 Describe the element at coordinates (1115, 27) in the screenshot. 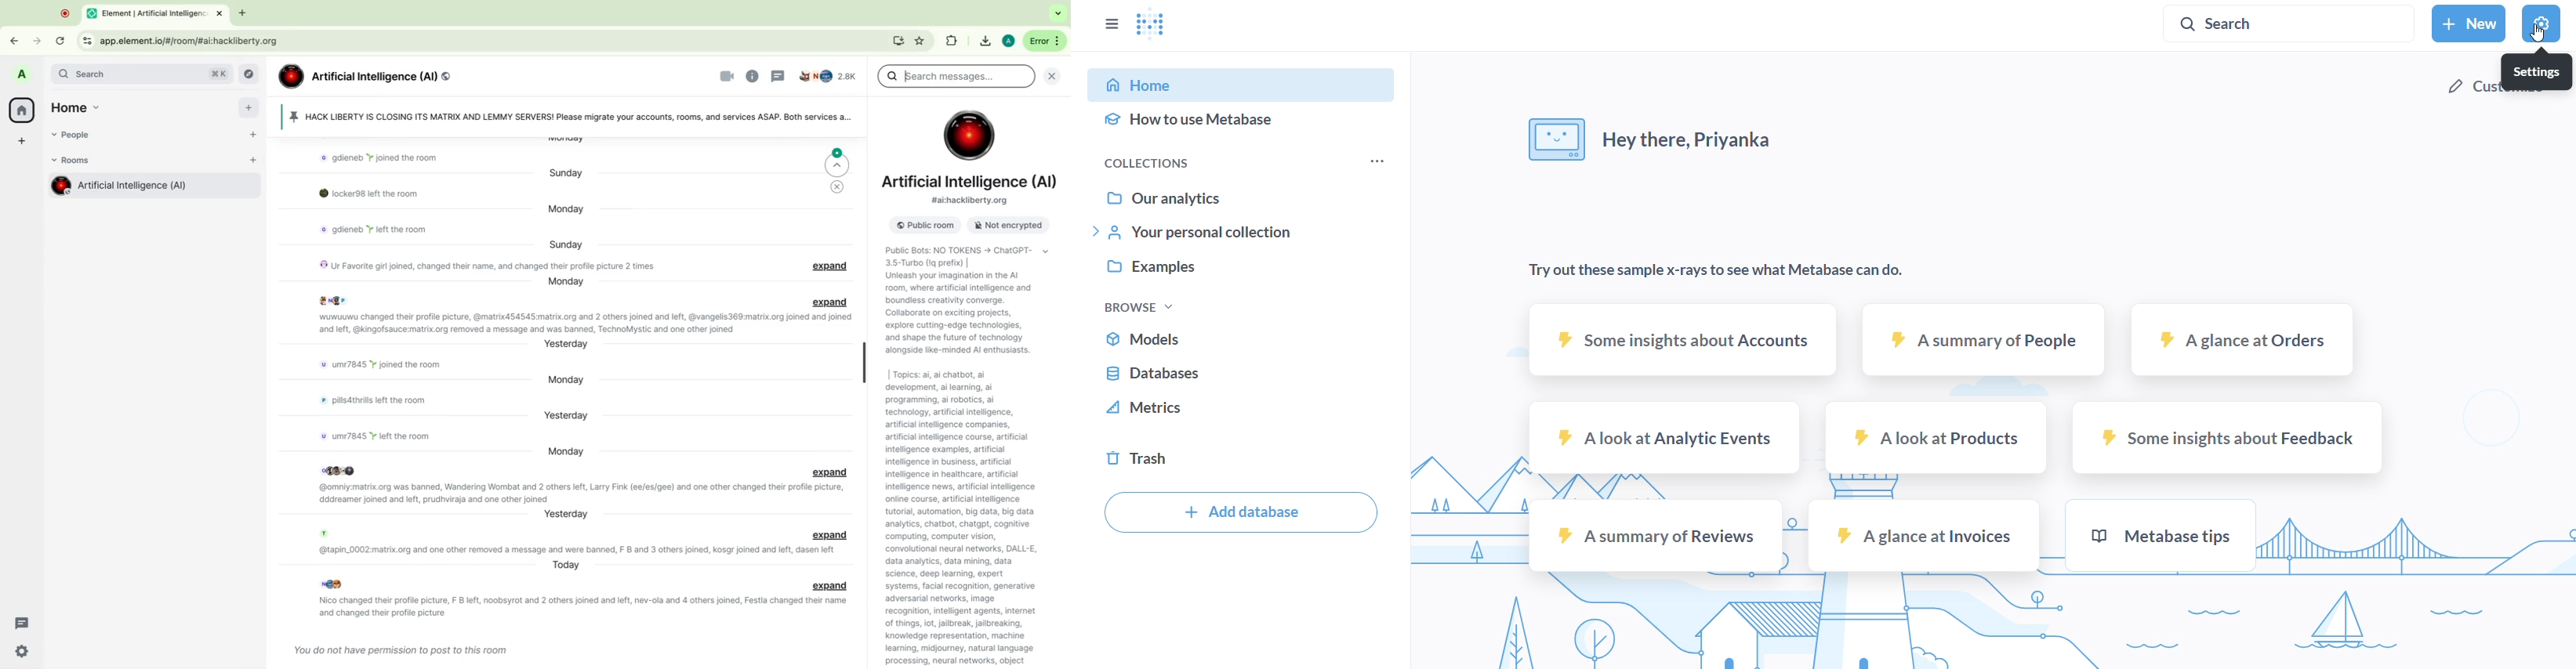

I see `close sidebar` at that location.